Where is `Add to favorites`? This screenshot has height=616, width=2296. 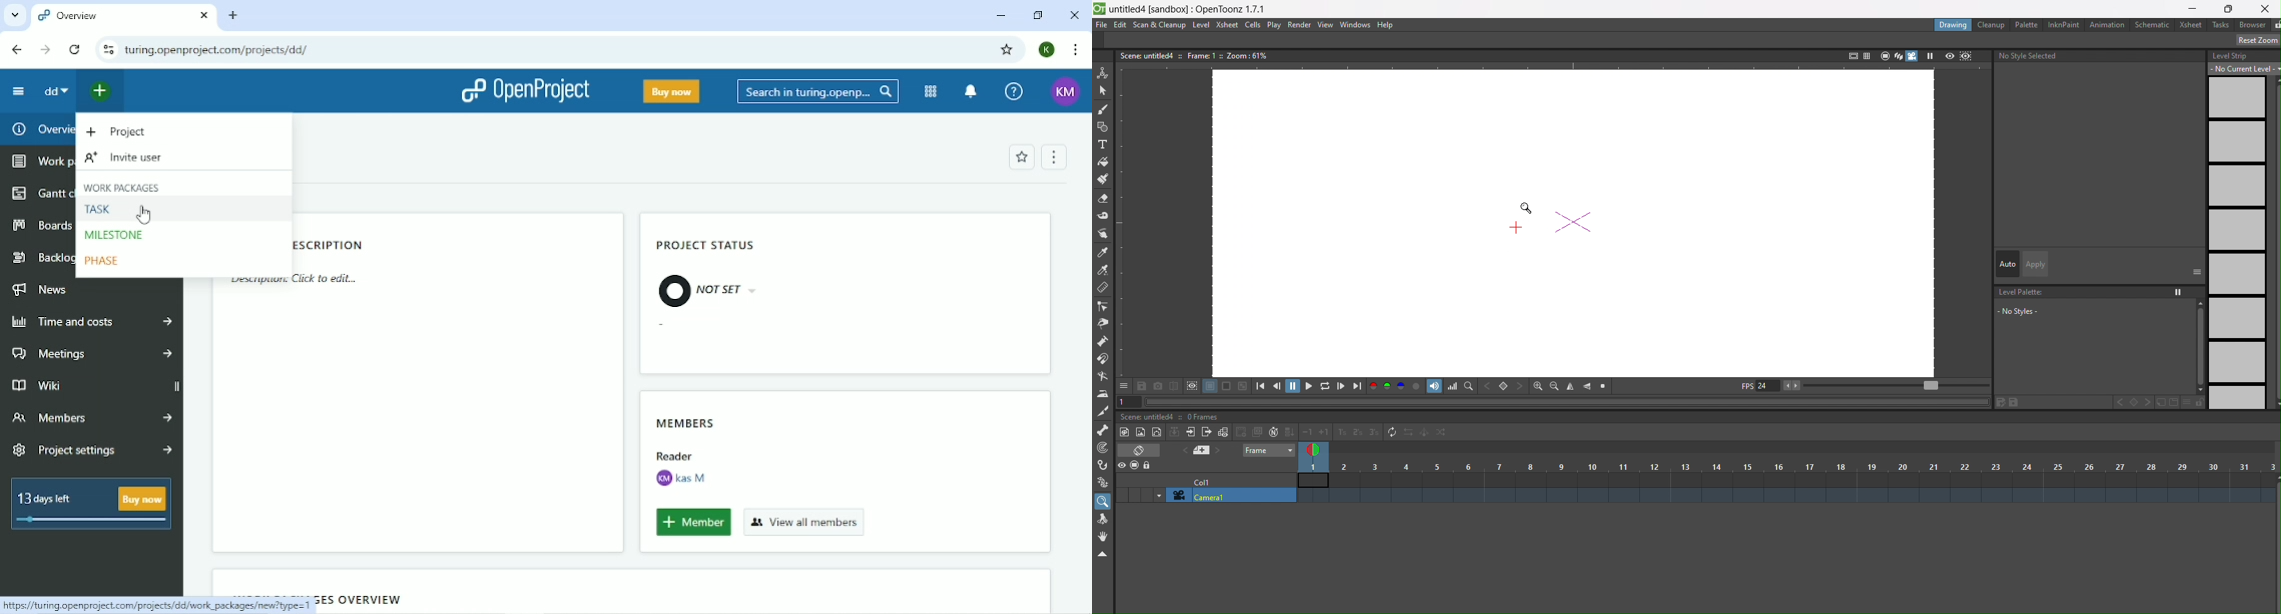
Add to favorites is located at coordinates (1022, 156).